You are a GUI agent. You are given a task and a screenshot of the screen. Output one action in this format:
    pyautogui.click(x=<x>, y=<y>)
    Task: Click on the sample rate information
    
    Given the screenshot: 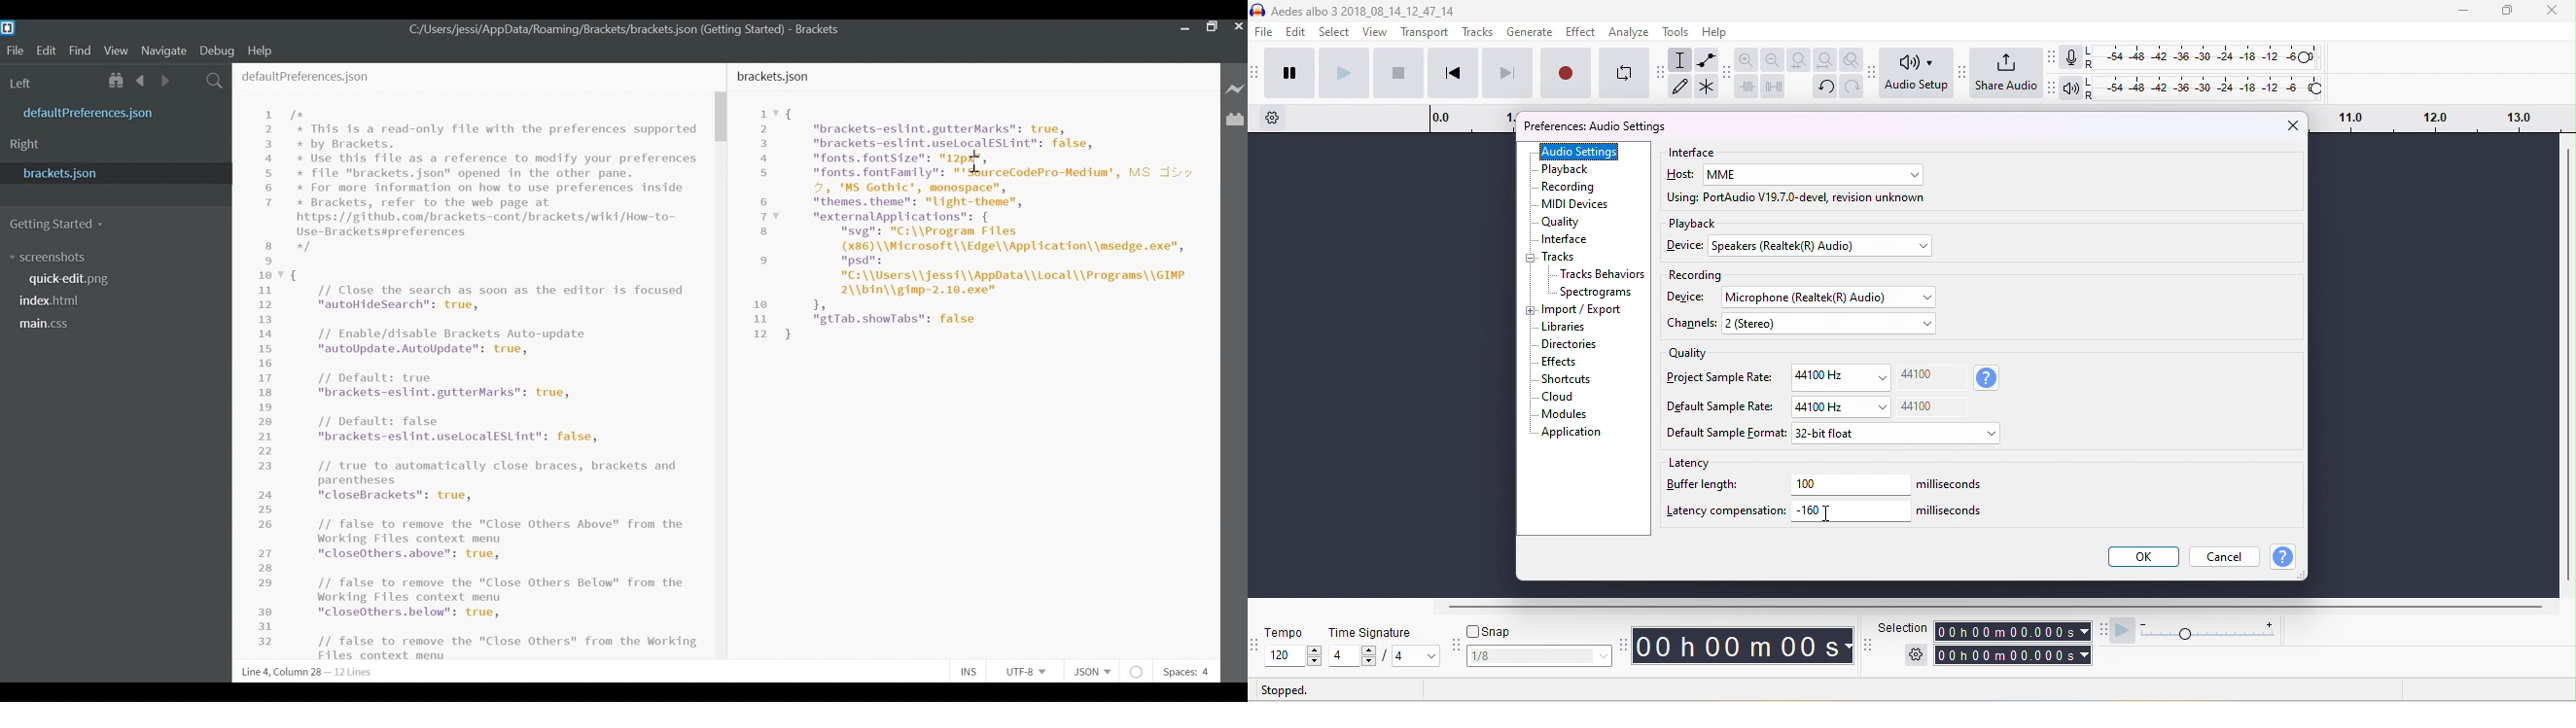 What is the action you would take?
    pyautogui.click(x=1988, y=378)
    